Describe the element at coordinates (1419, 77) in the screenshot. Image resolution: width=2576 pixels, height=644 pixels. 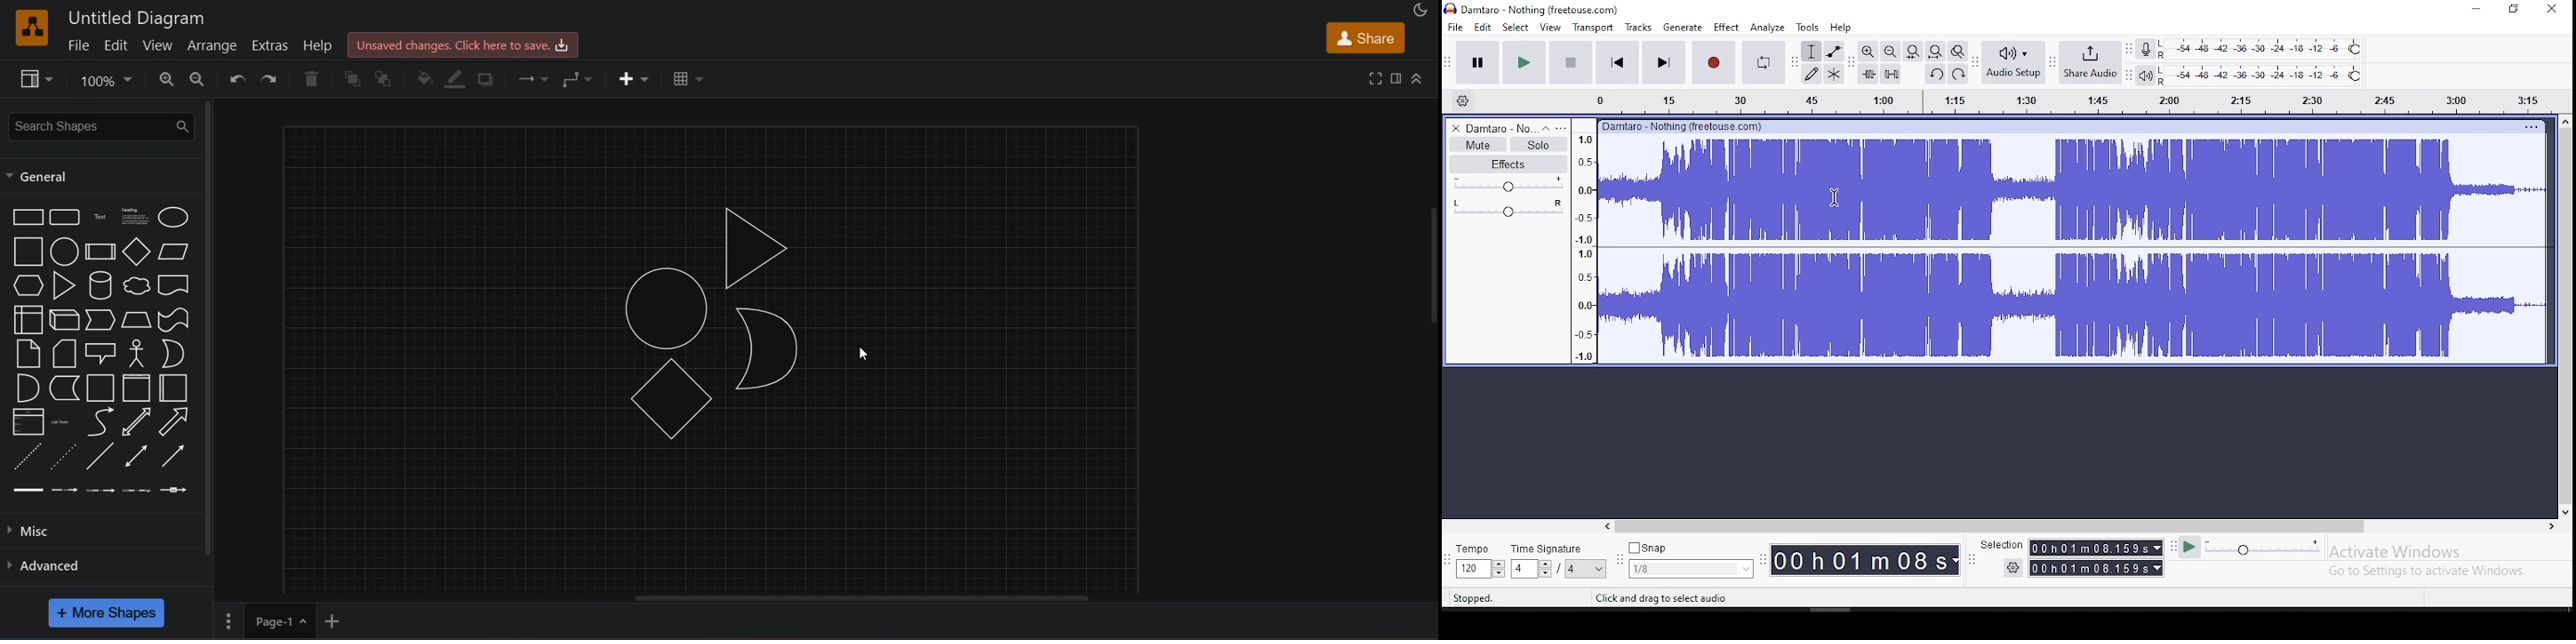
I see `collapase/expand` at that location.